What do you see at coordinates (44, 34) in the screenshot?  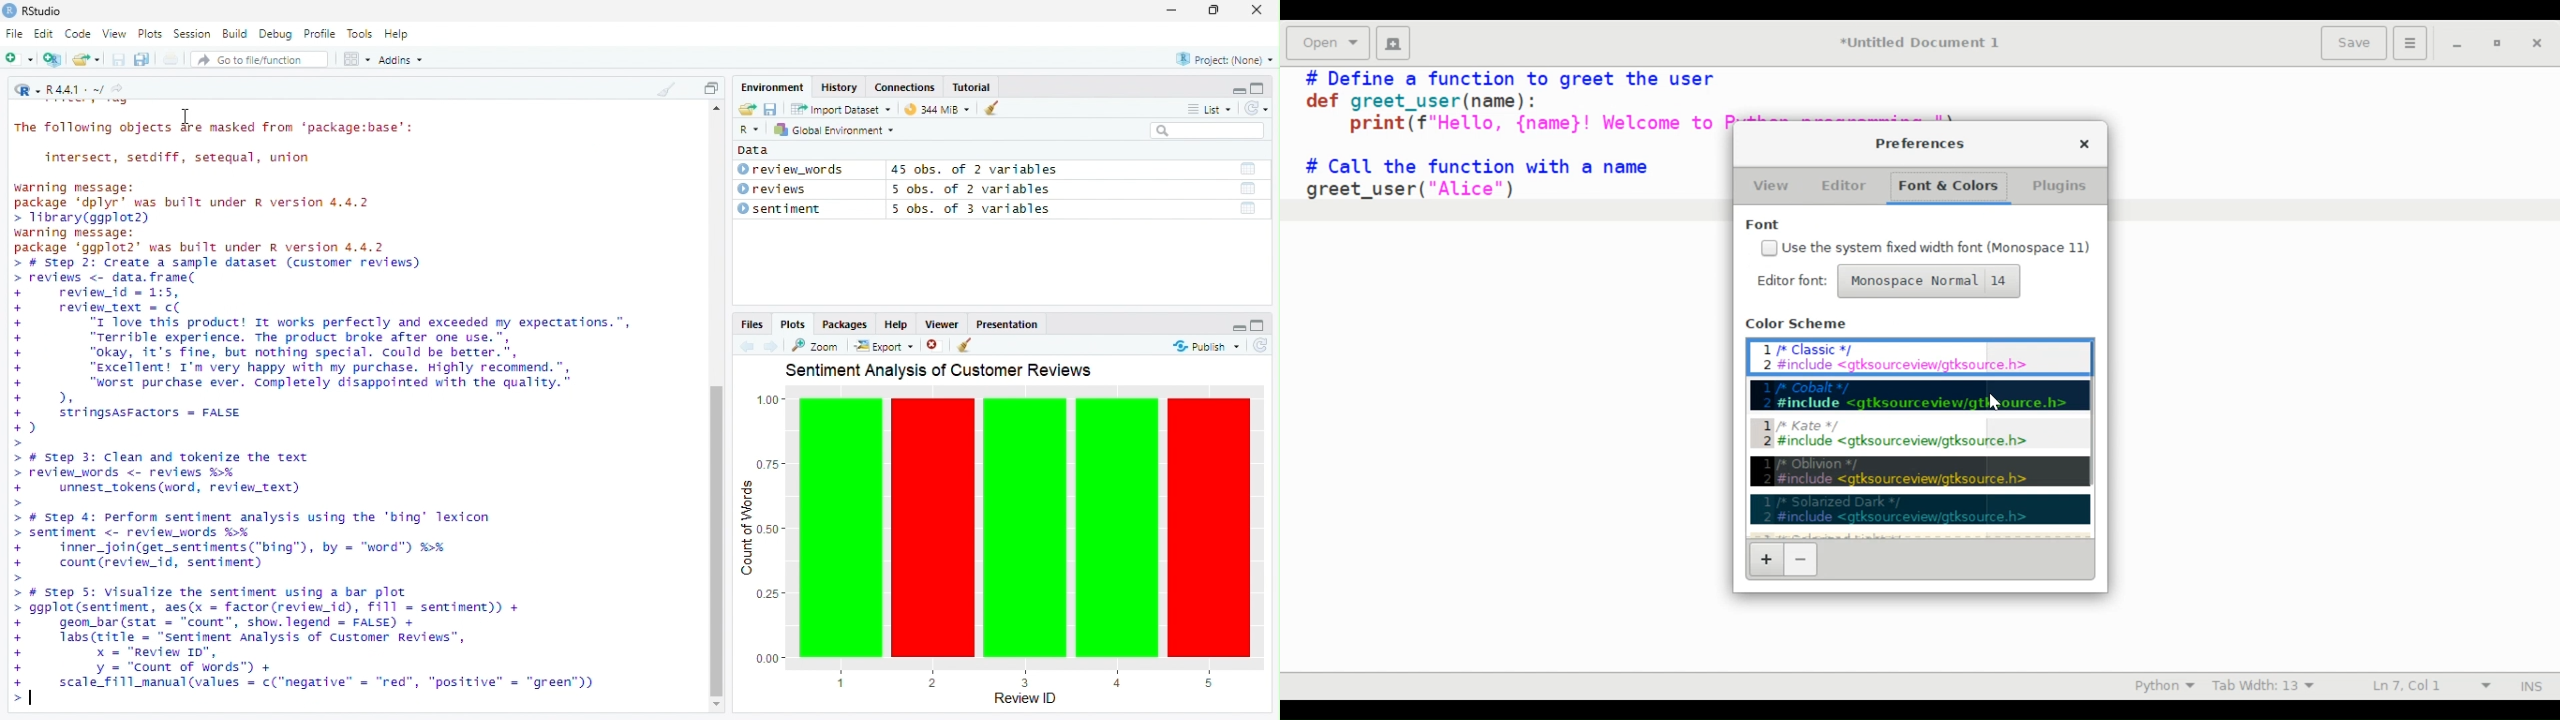 I see `Edit` at bounding box center [44, 34].